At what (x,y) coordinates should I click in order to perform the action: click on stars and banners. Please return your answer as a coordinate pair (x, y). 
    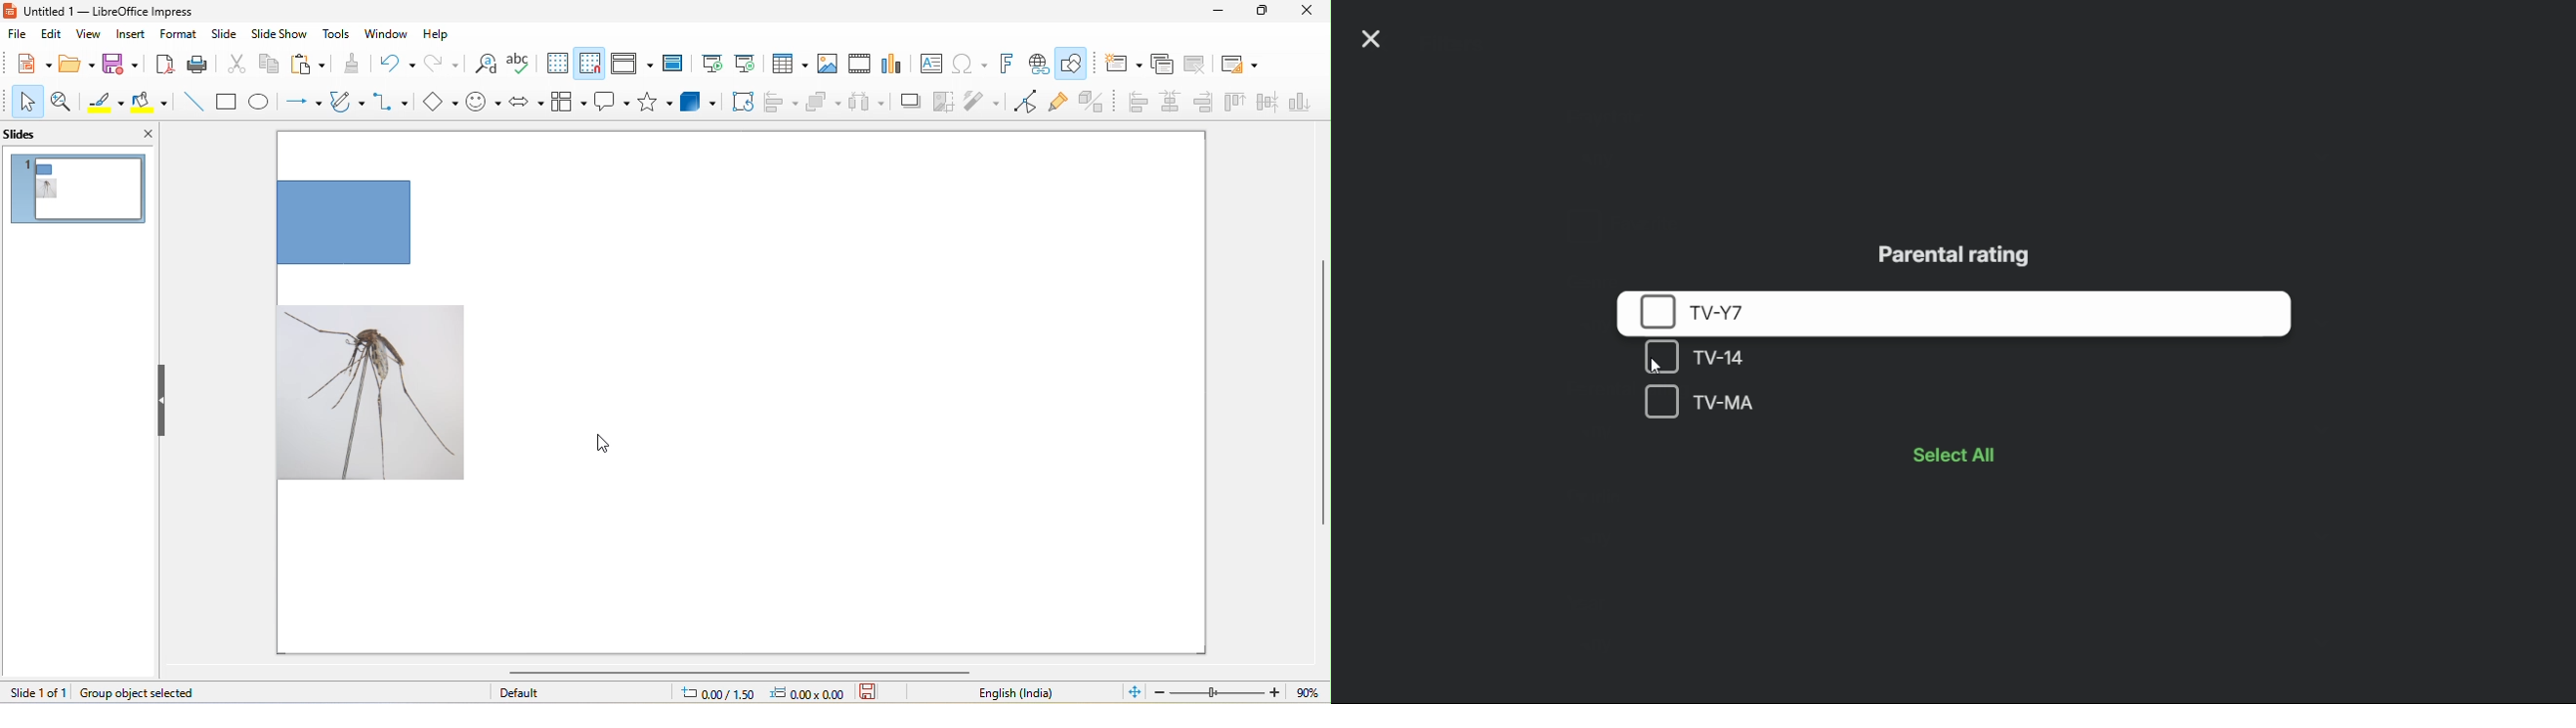
    Looking at the image, I should click on (659, 102).